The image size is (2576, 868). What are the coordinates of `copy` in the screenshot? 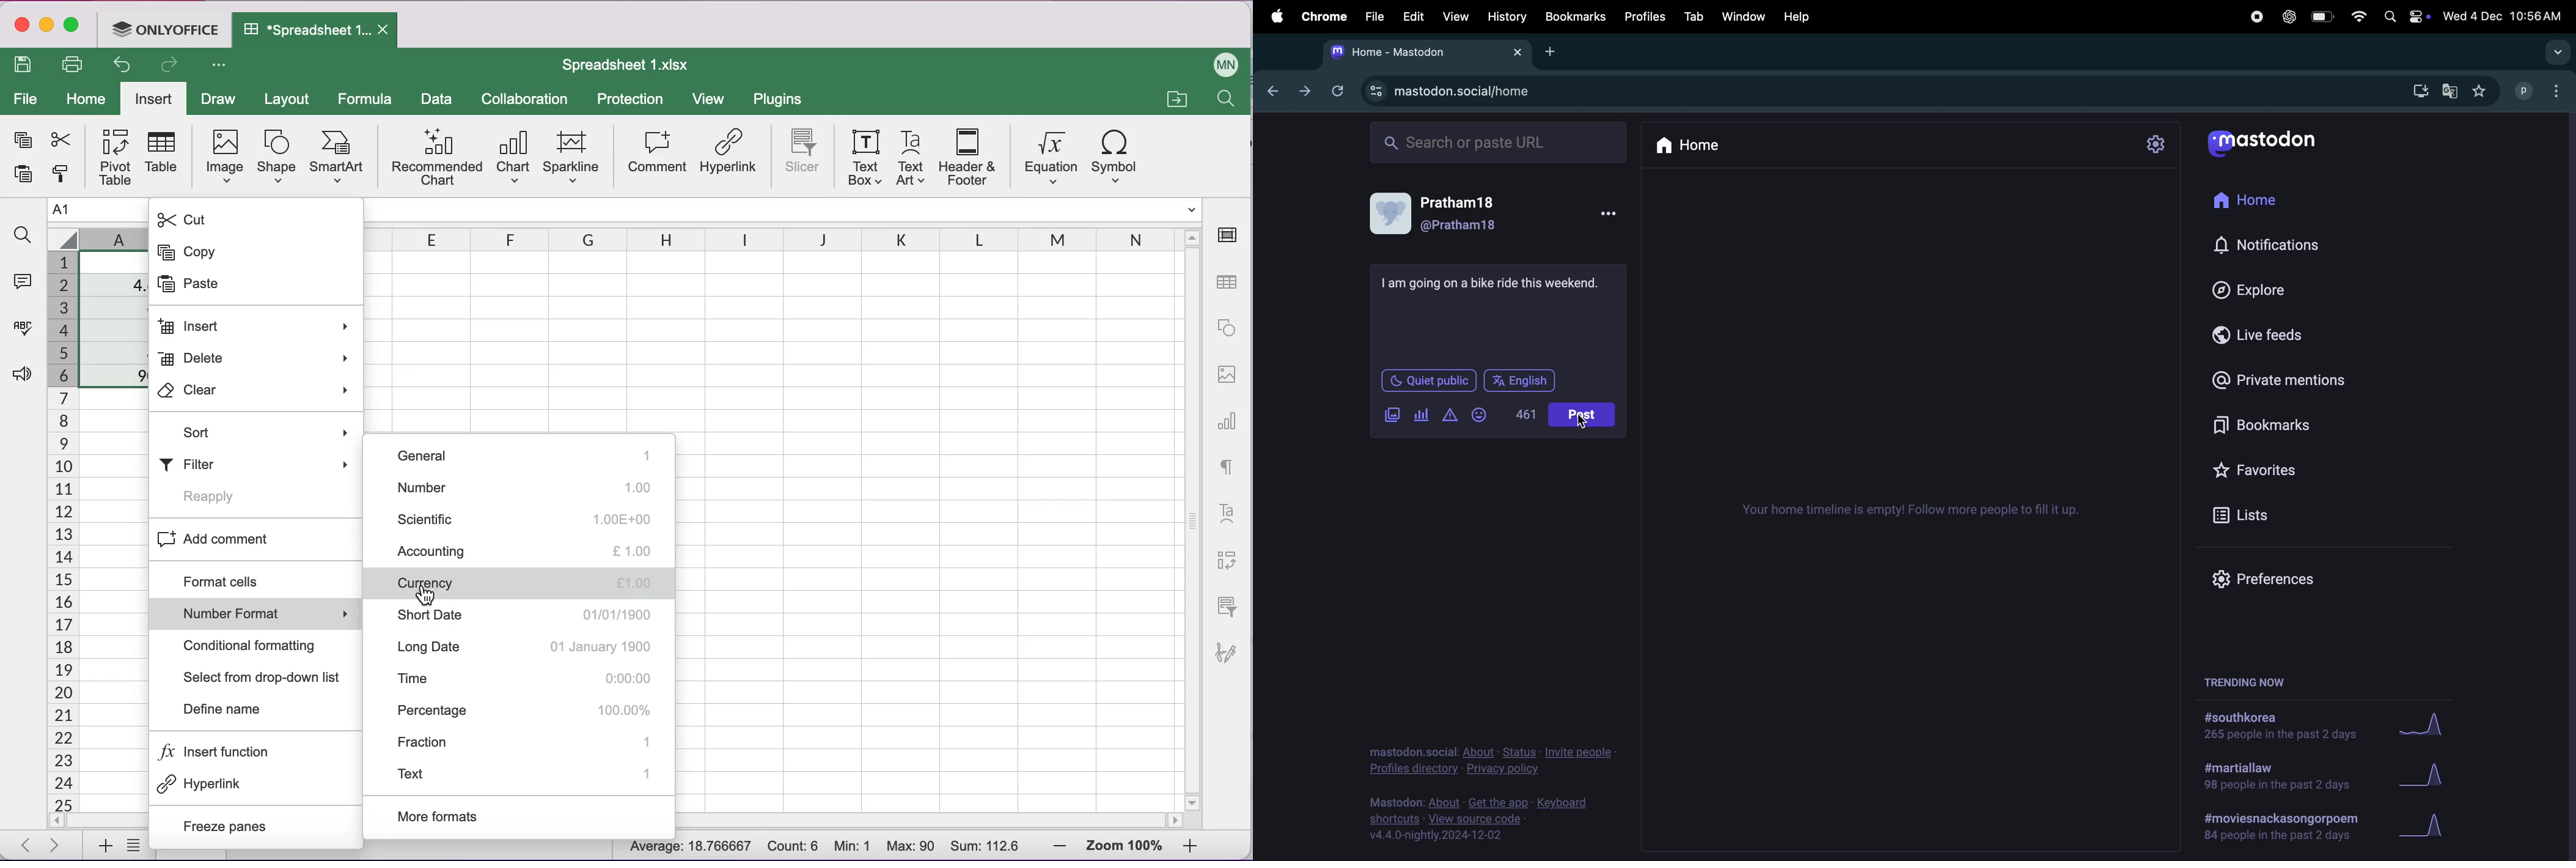 It's located at (21, 141).